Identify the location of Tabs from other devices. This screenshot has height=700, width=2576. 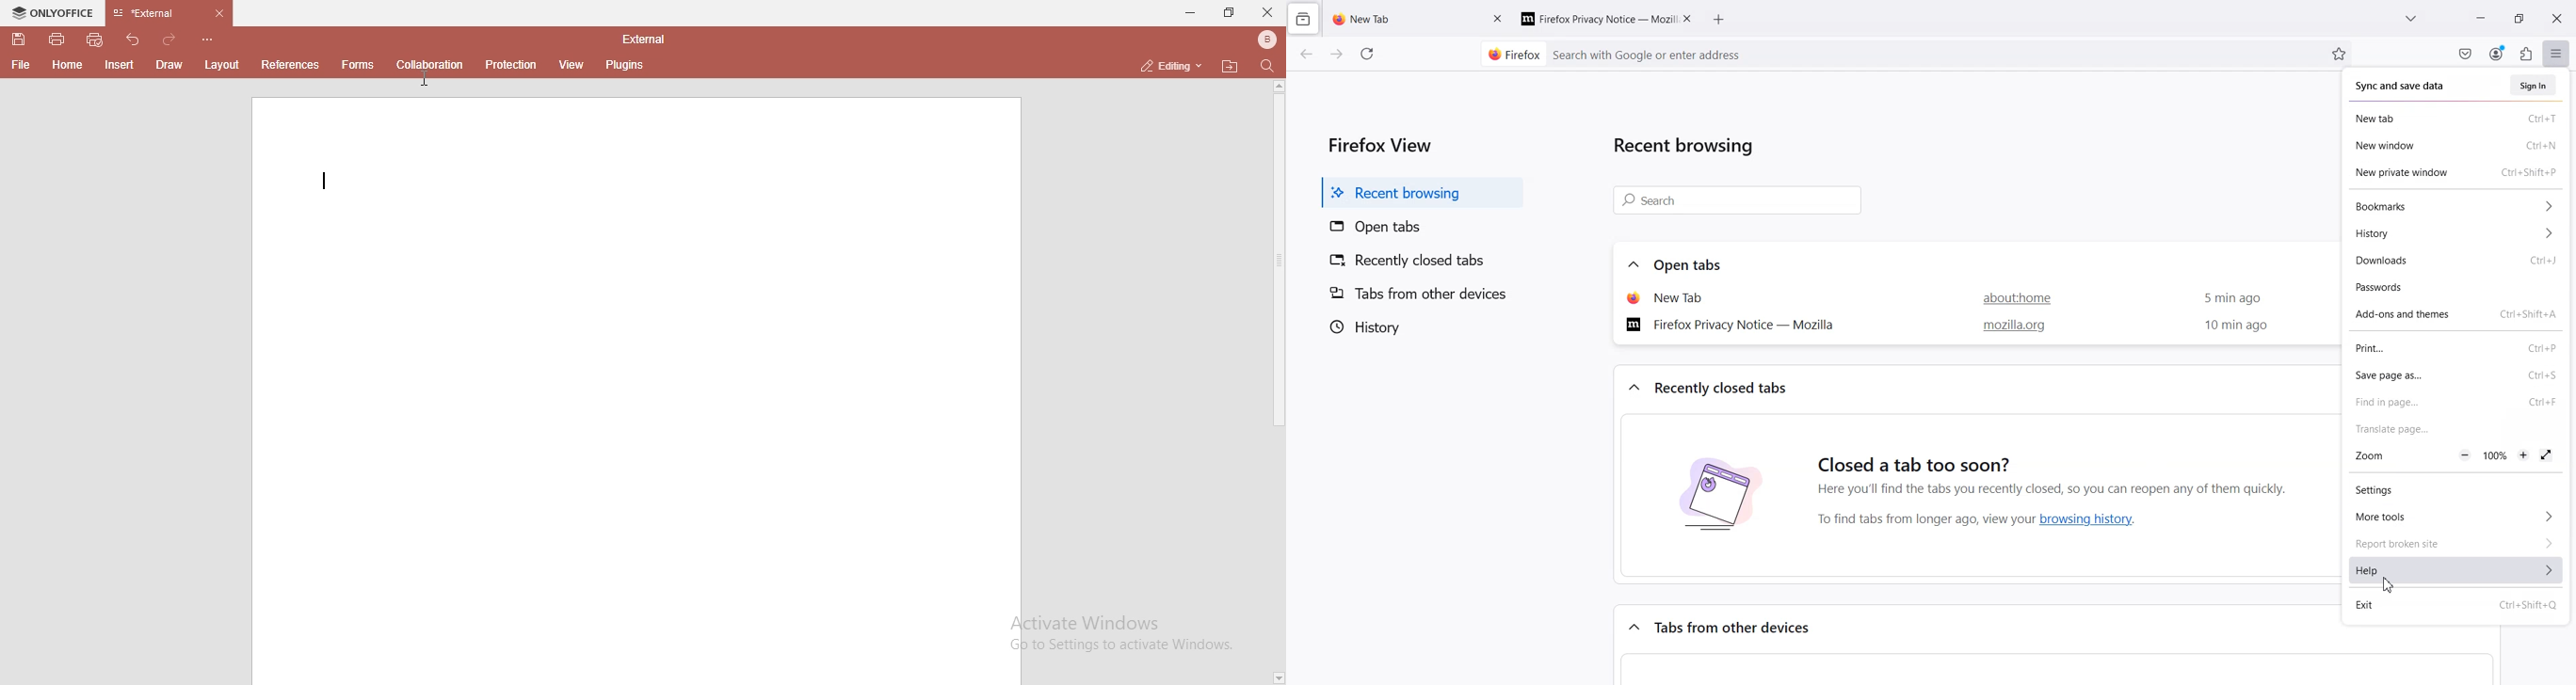
(1736, 628).